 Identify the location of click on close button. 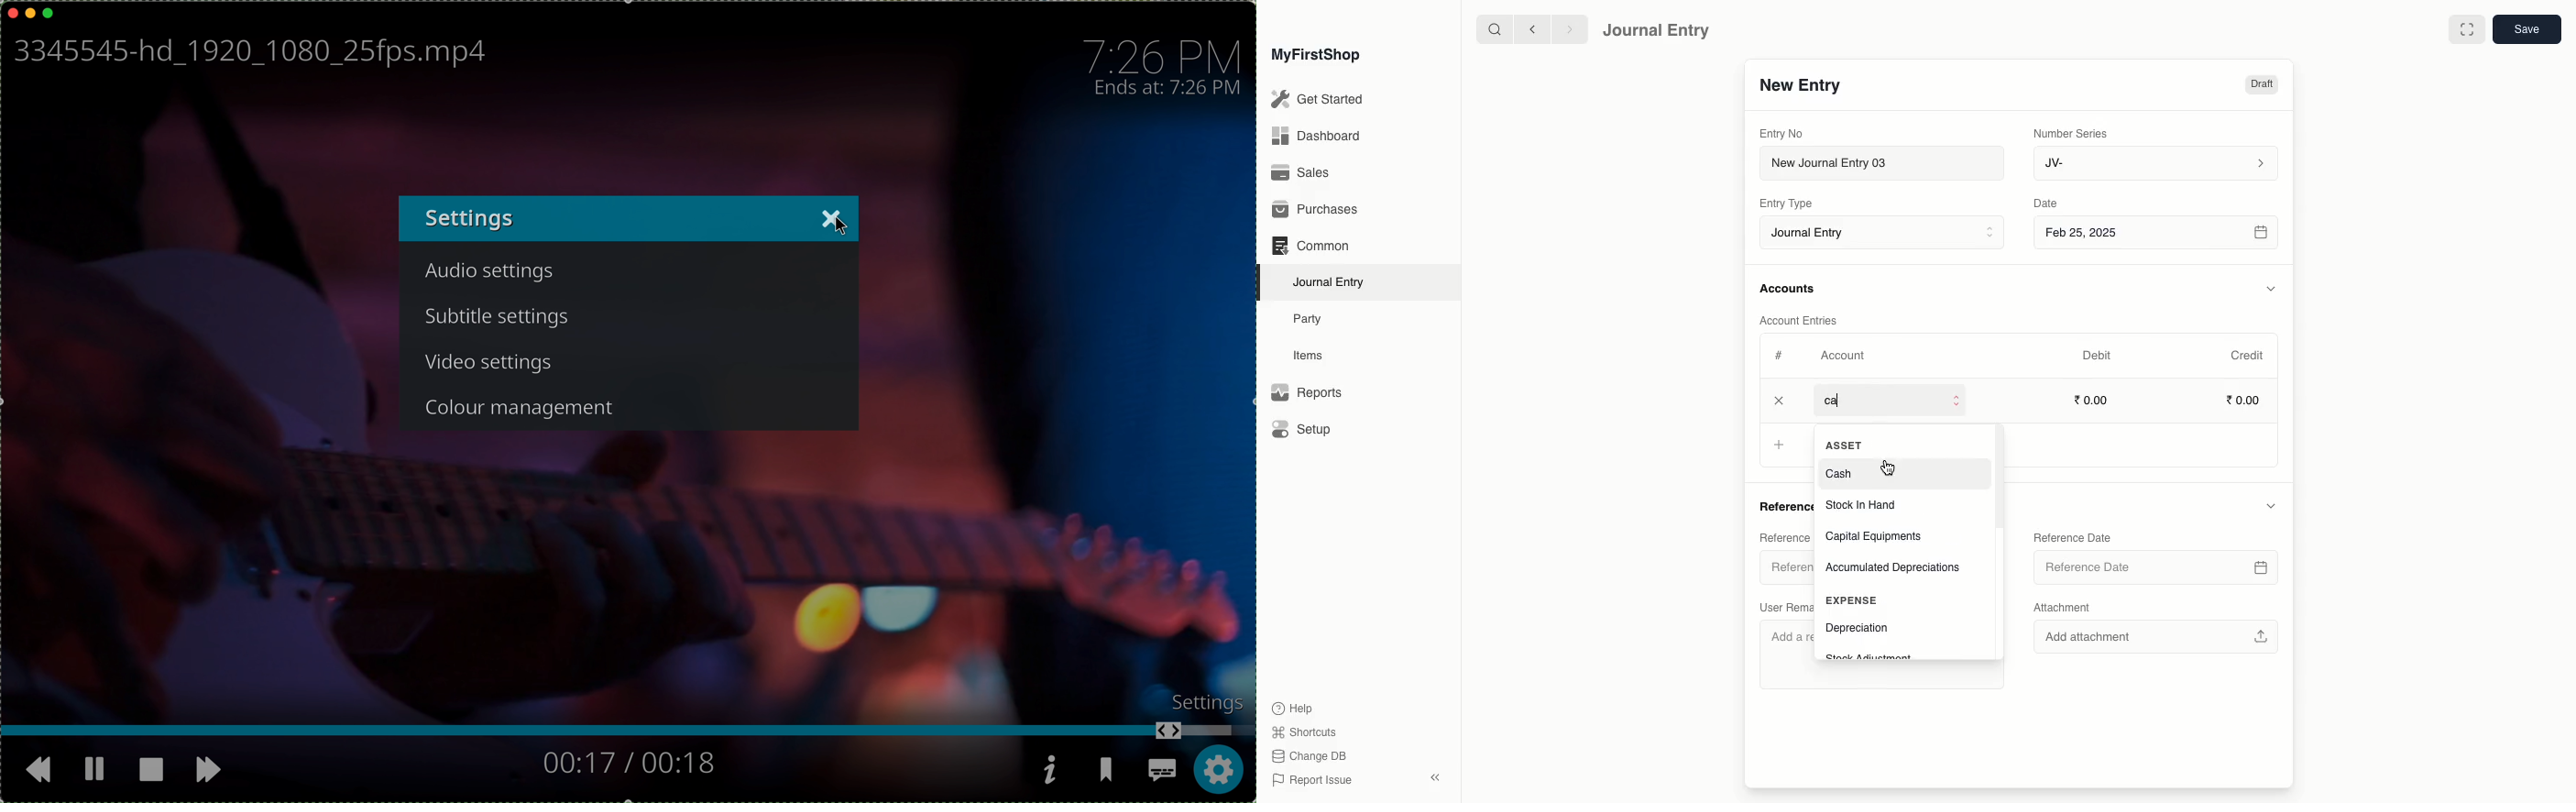
(840, 221).